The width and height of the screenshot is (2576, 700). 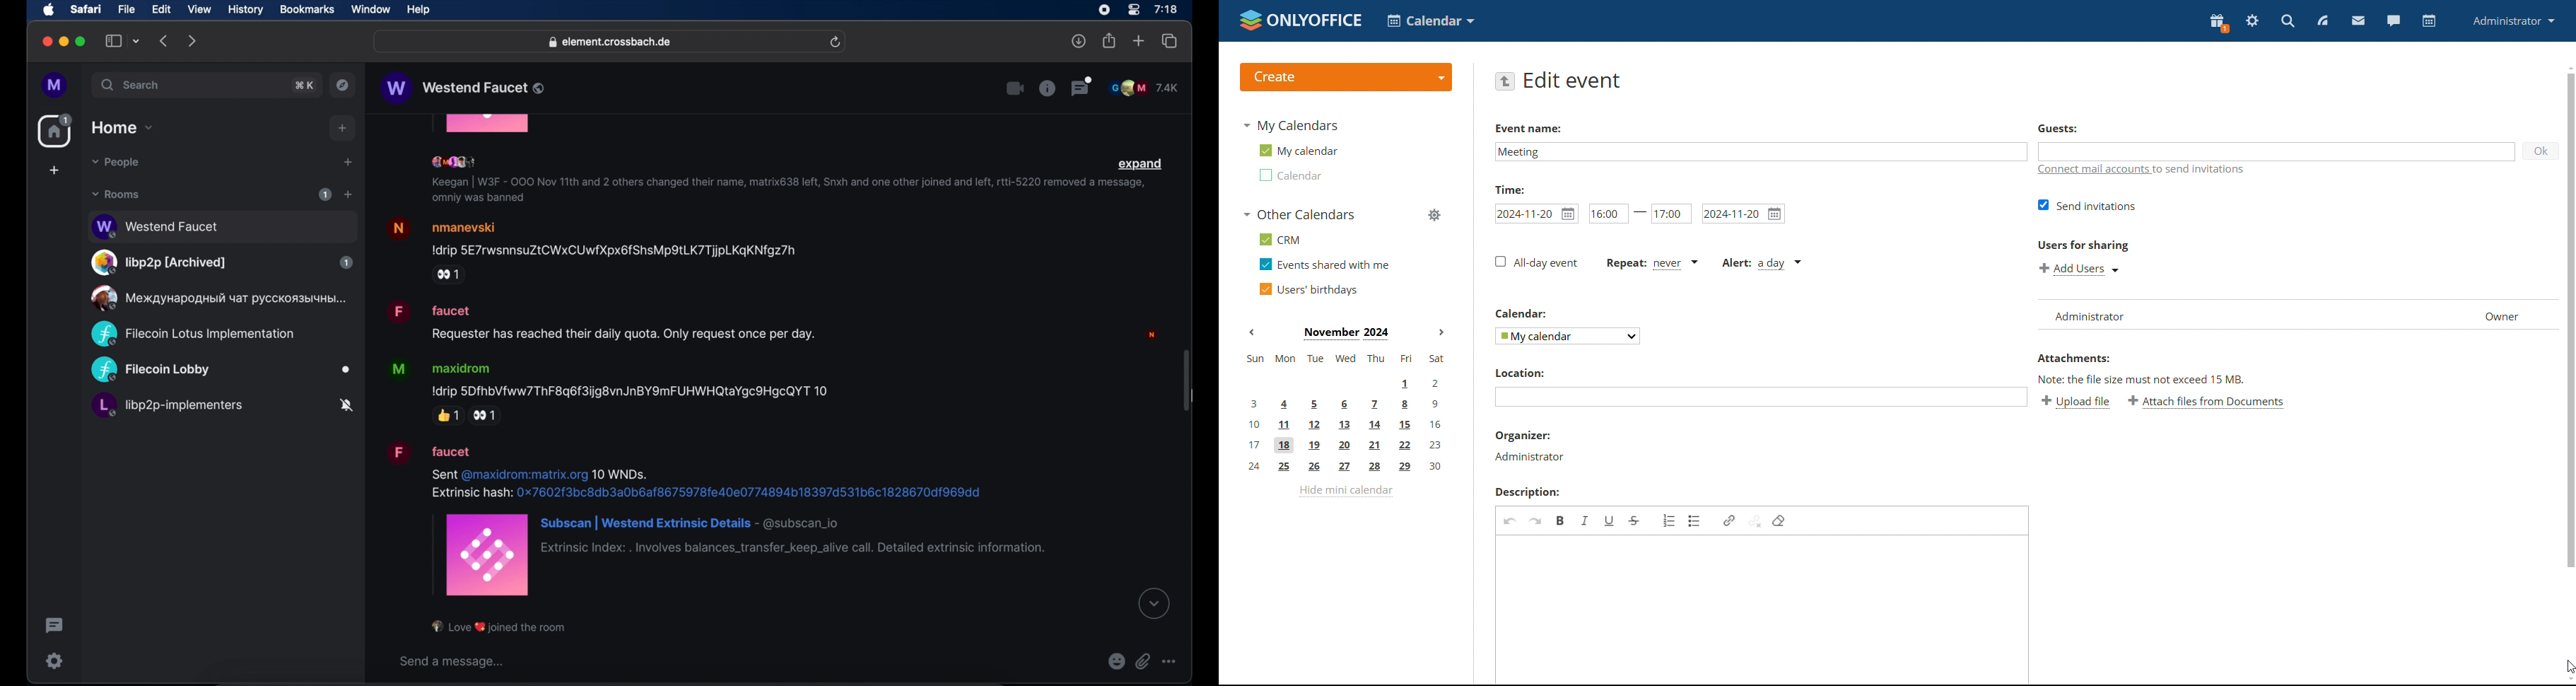 I want to click on public room, so click(x=192, y=334).